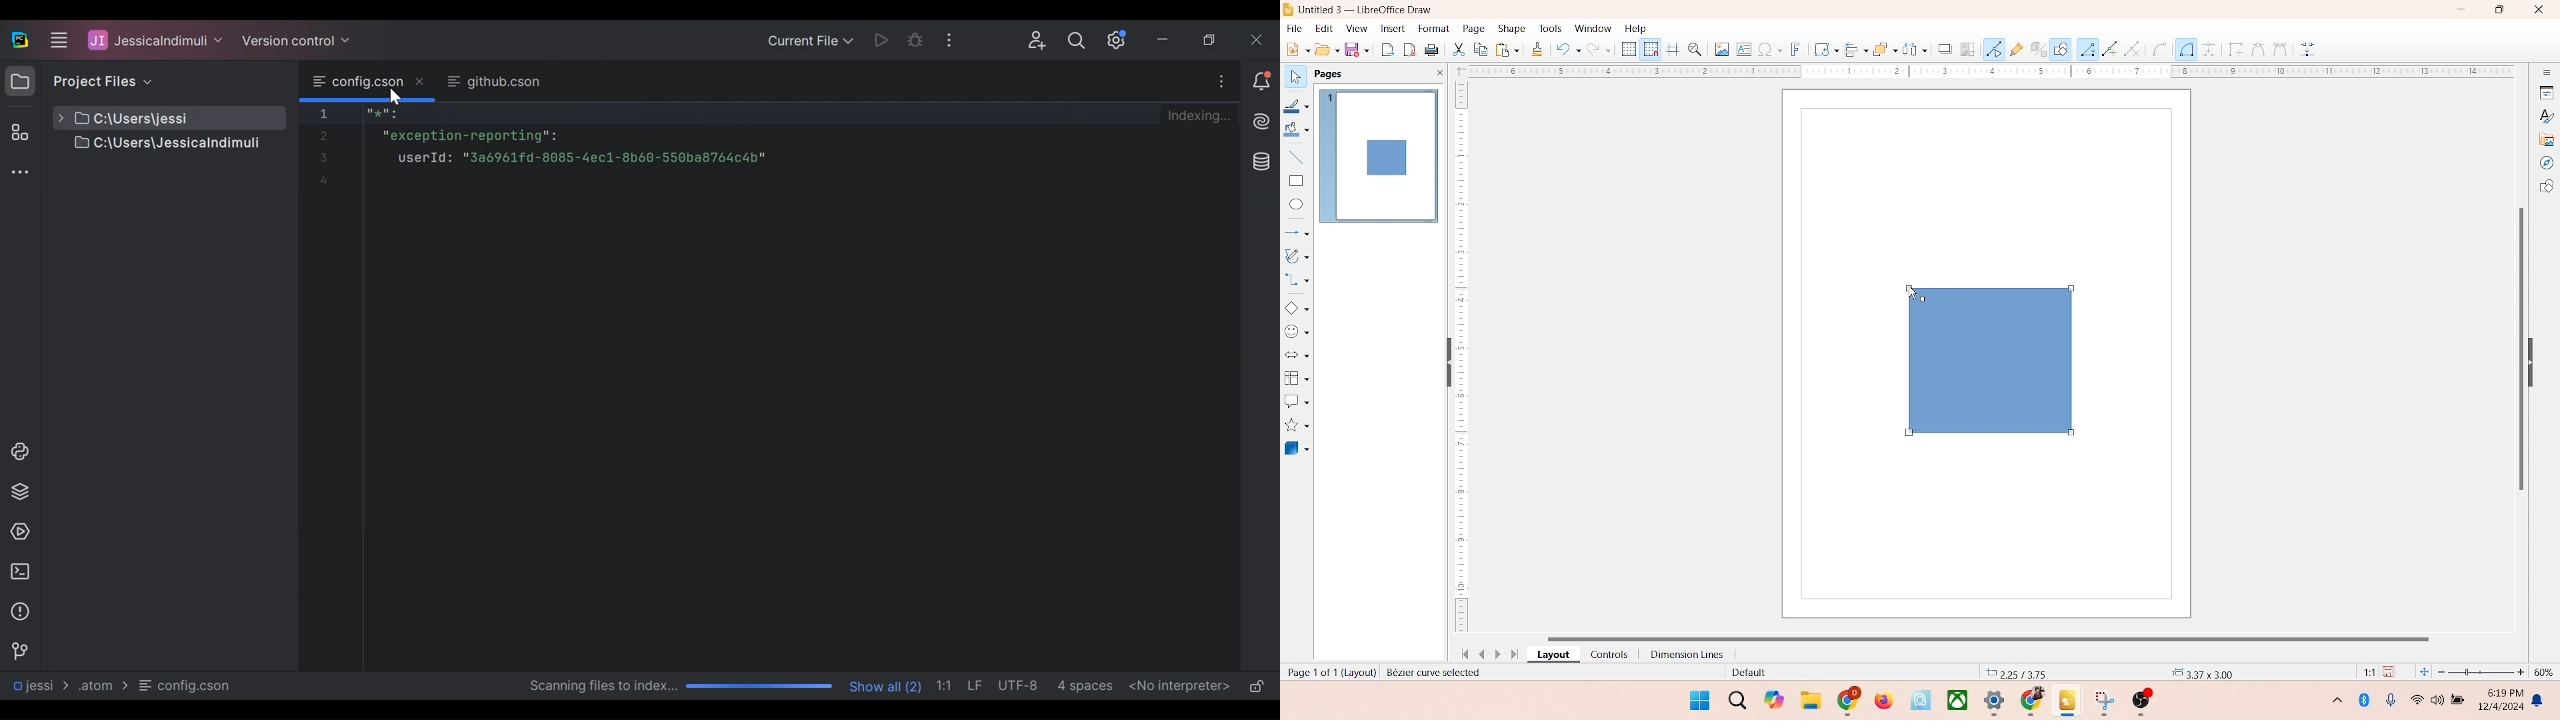  Describe the element at coordinates (2015, 50) in the screenshot. I see `gluepoint function` at that location.